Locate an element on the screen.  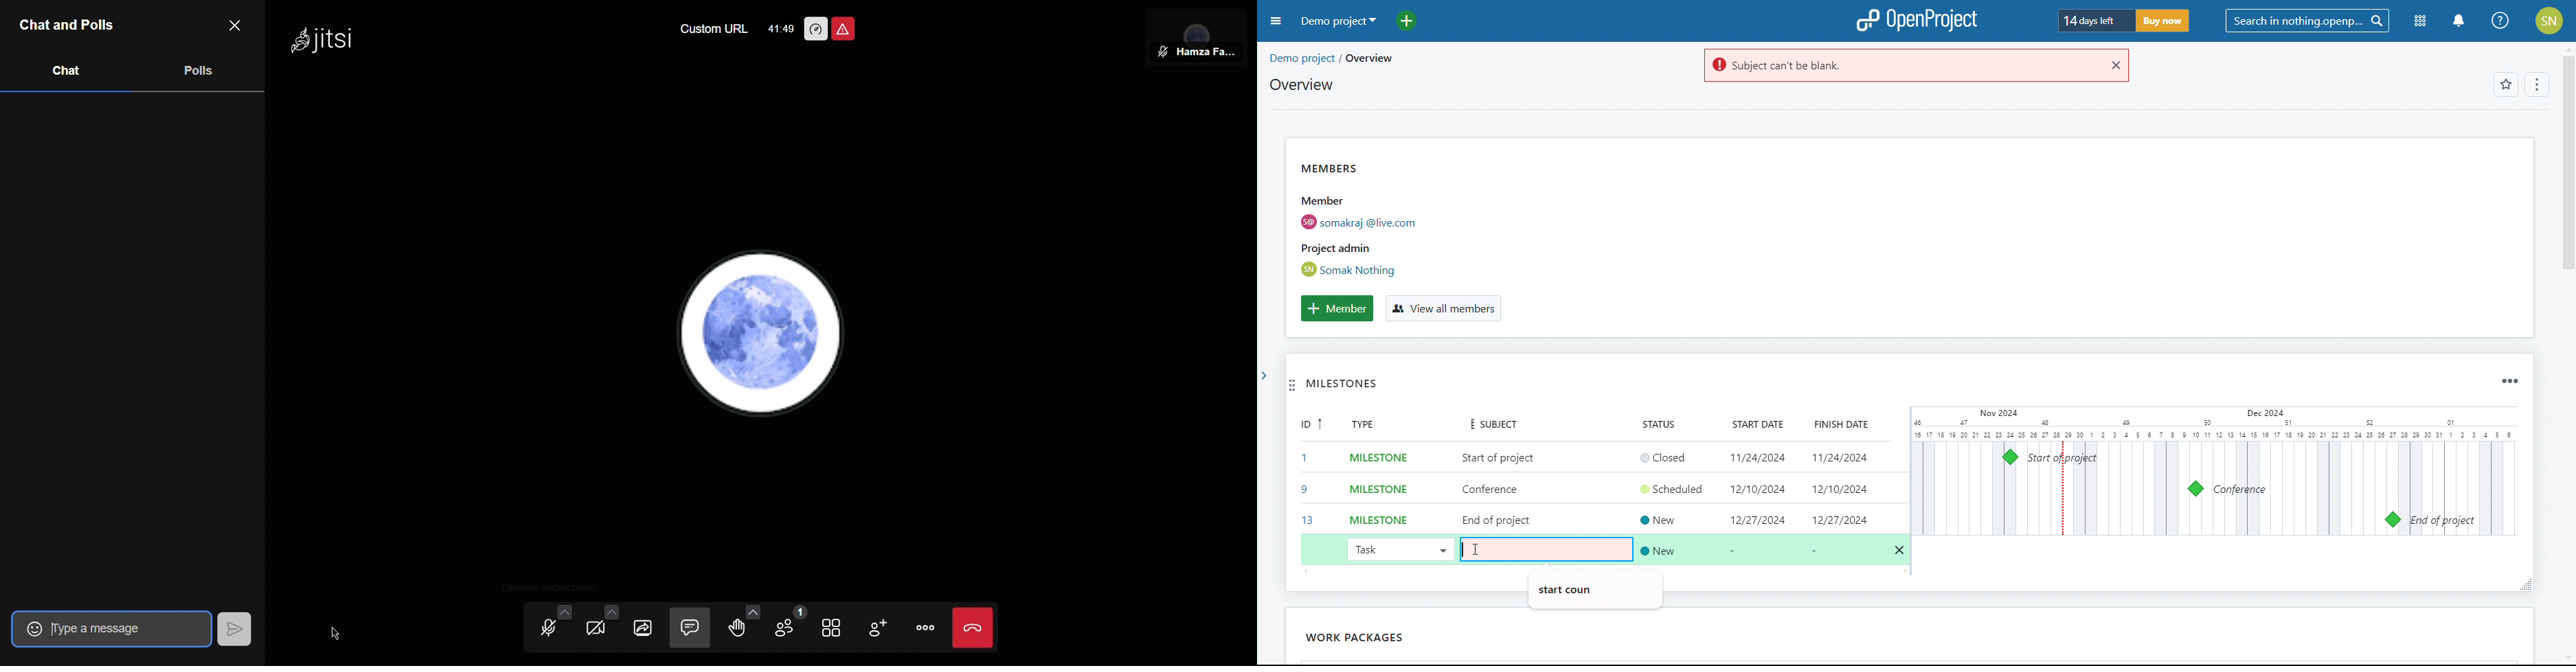
Chat is located at coordinates (65, 70).